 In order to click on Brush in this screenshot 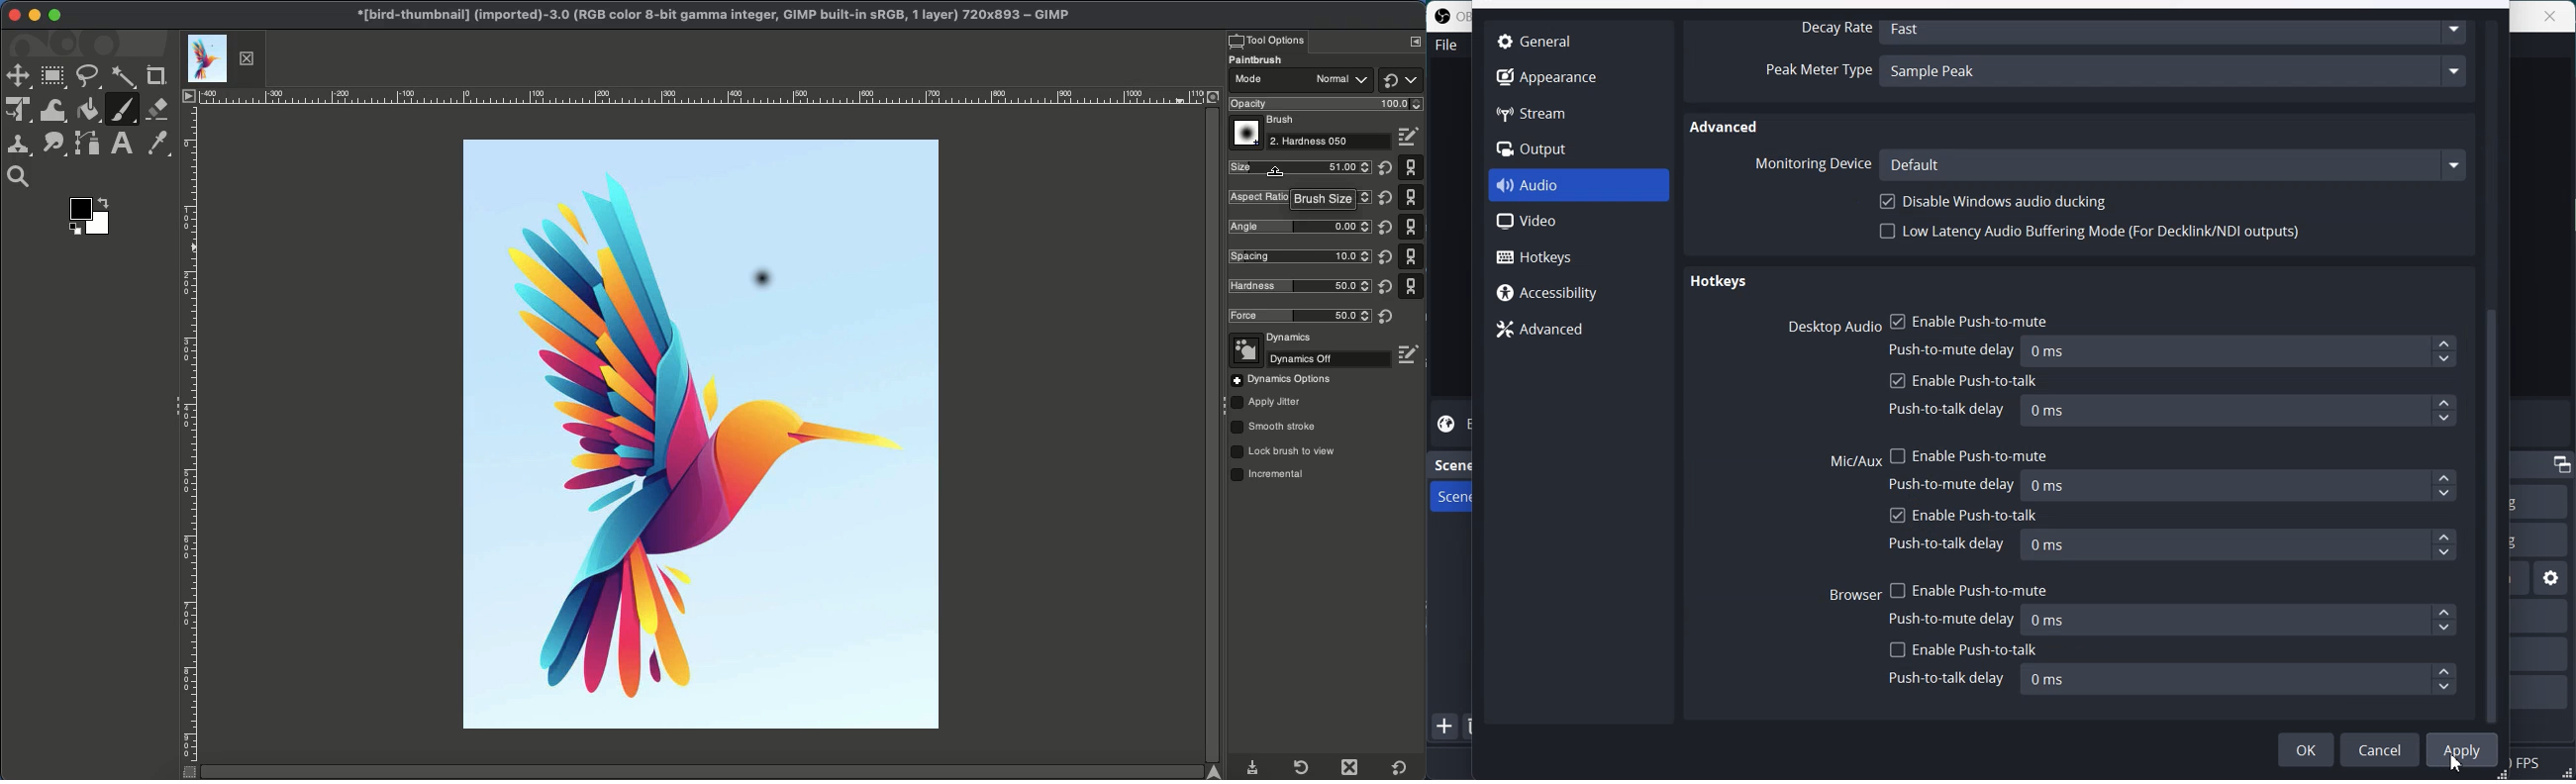, I will do `click(1265, 121)`.